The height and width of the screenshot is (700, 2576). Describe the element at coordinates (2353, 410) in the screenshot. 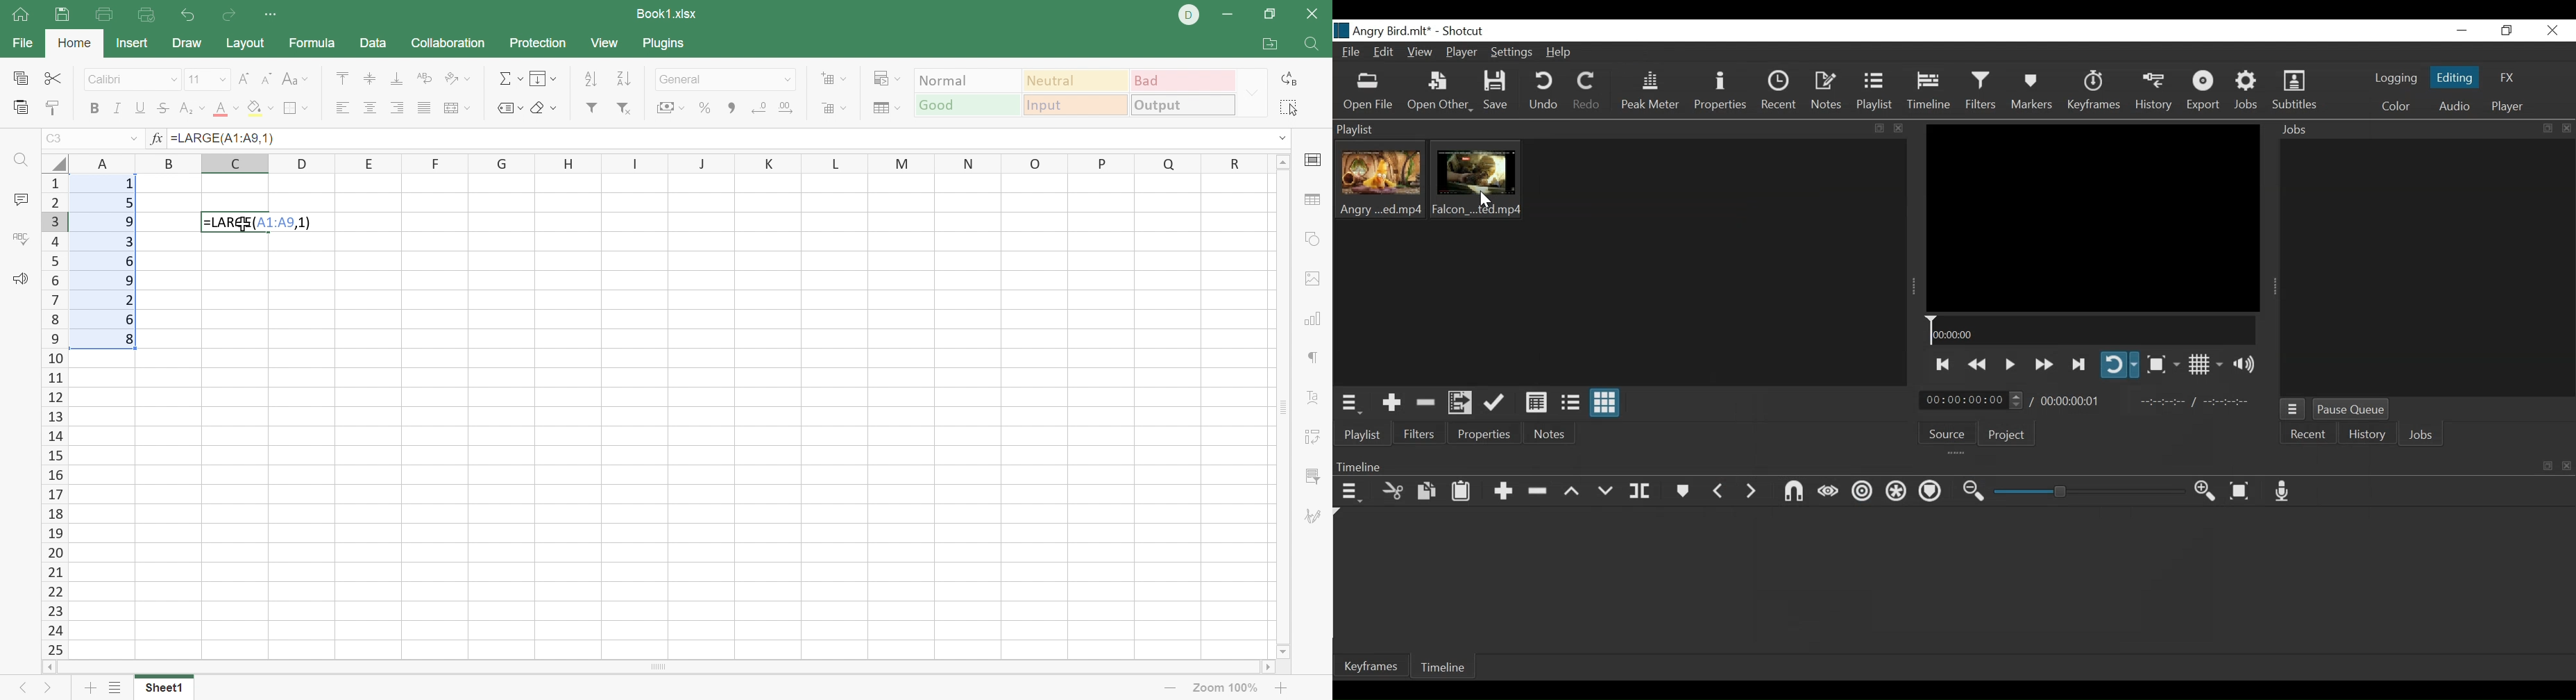

I see `Pause Queue` at that location.